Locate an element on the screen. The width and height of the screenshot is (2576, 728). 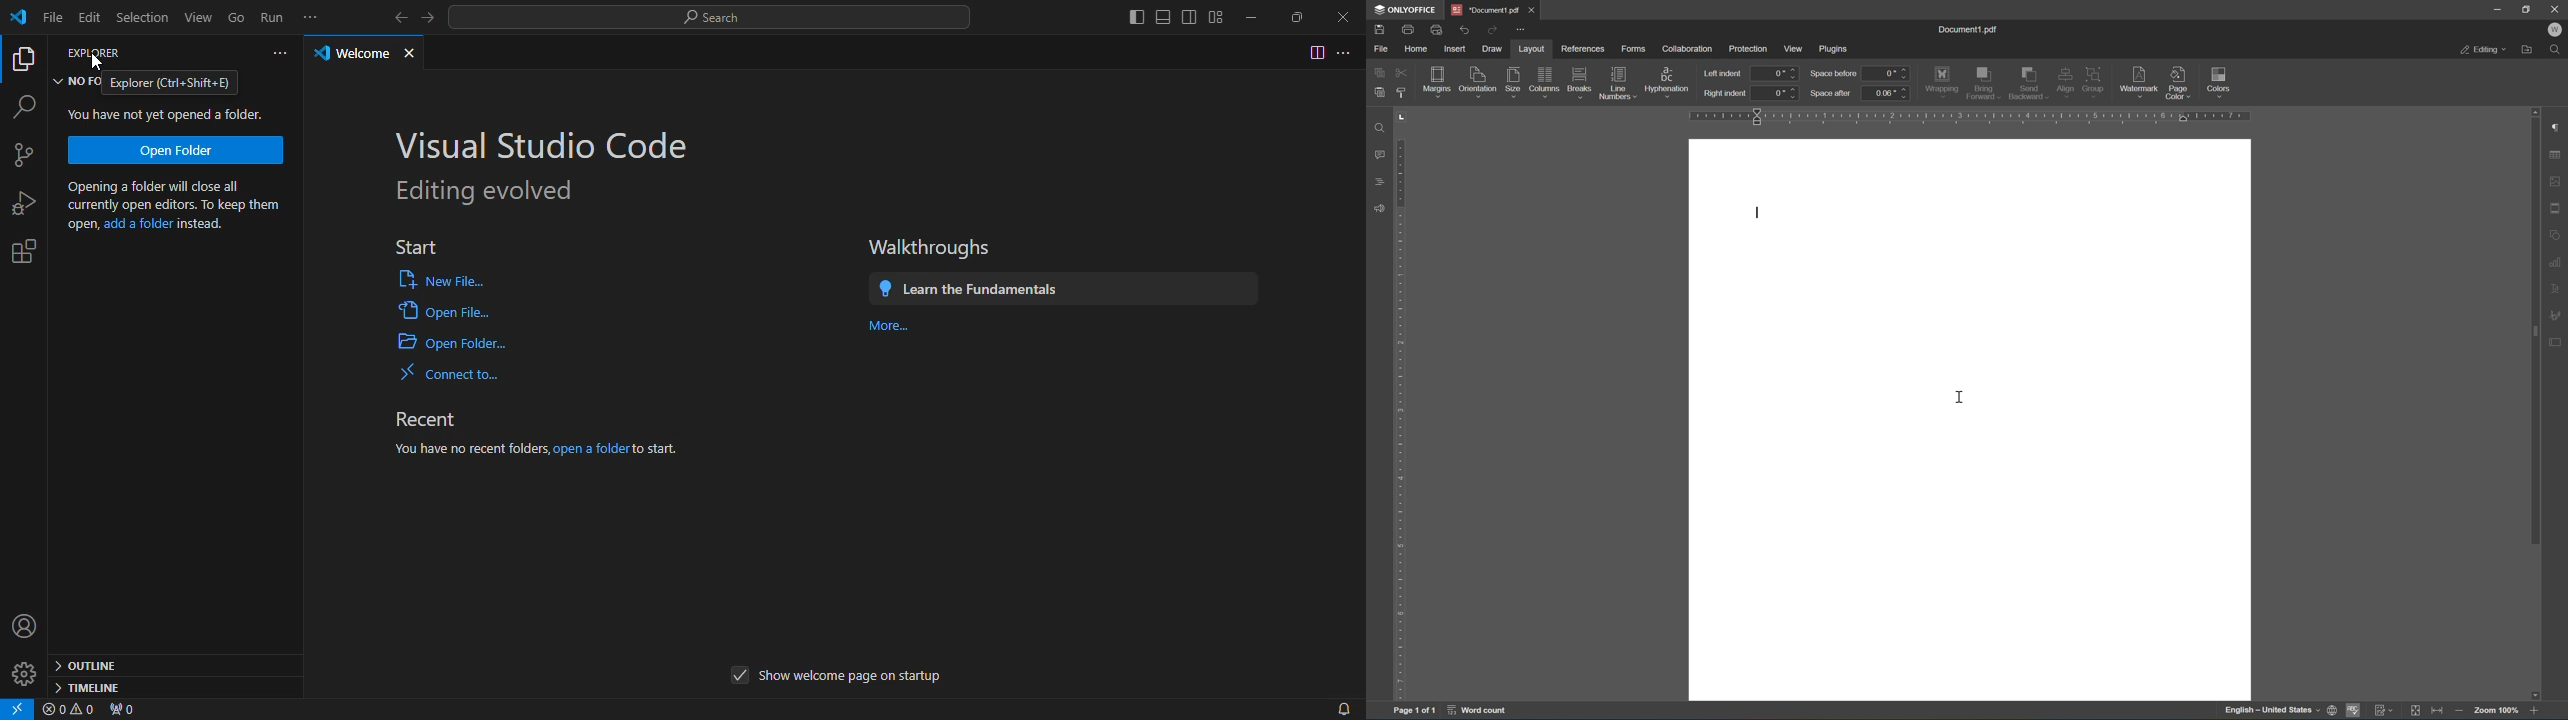
bring forward is located at coordinates (1983, 83).